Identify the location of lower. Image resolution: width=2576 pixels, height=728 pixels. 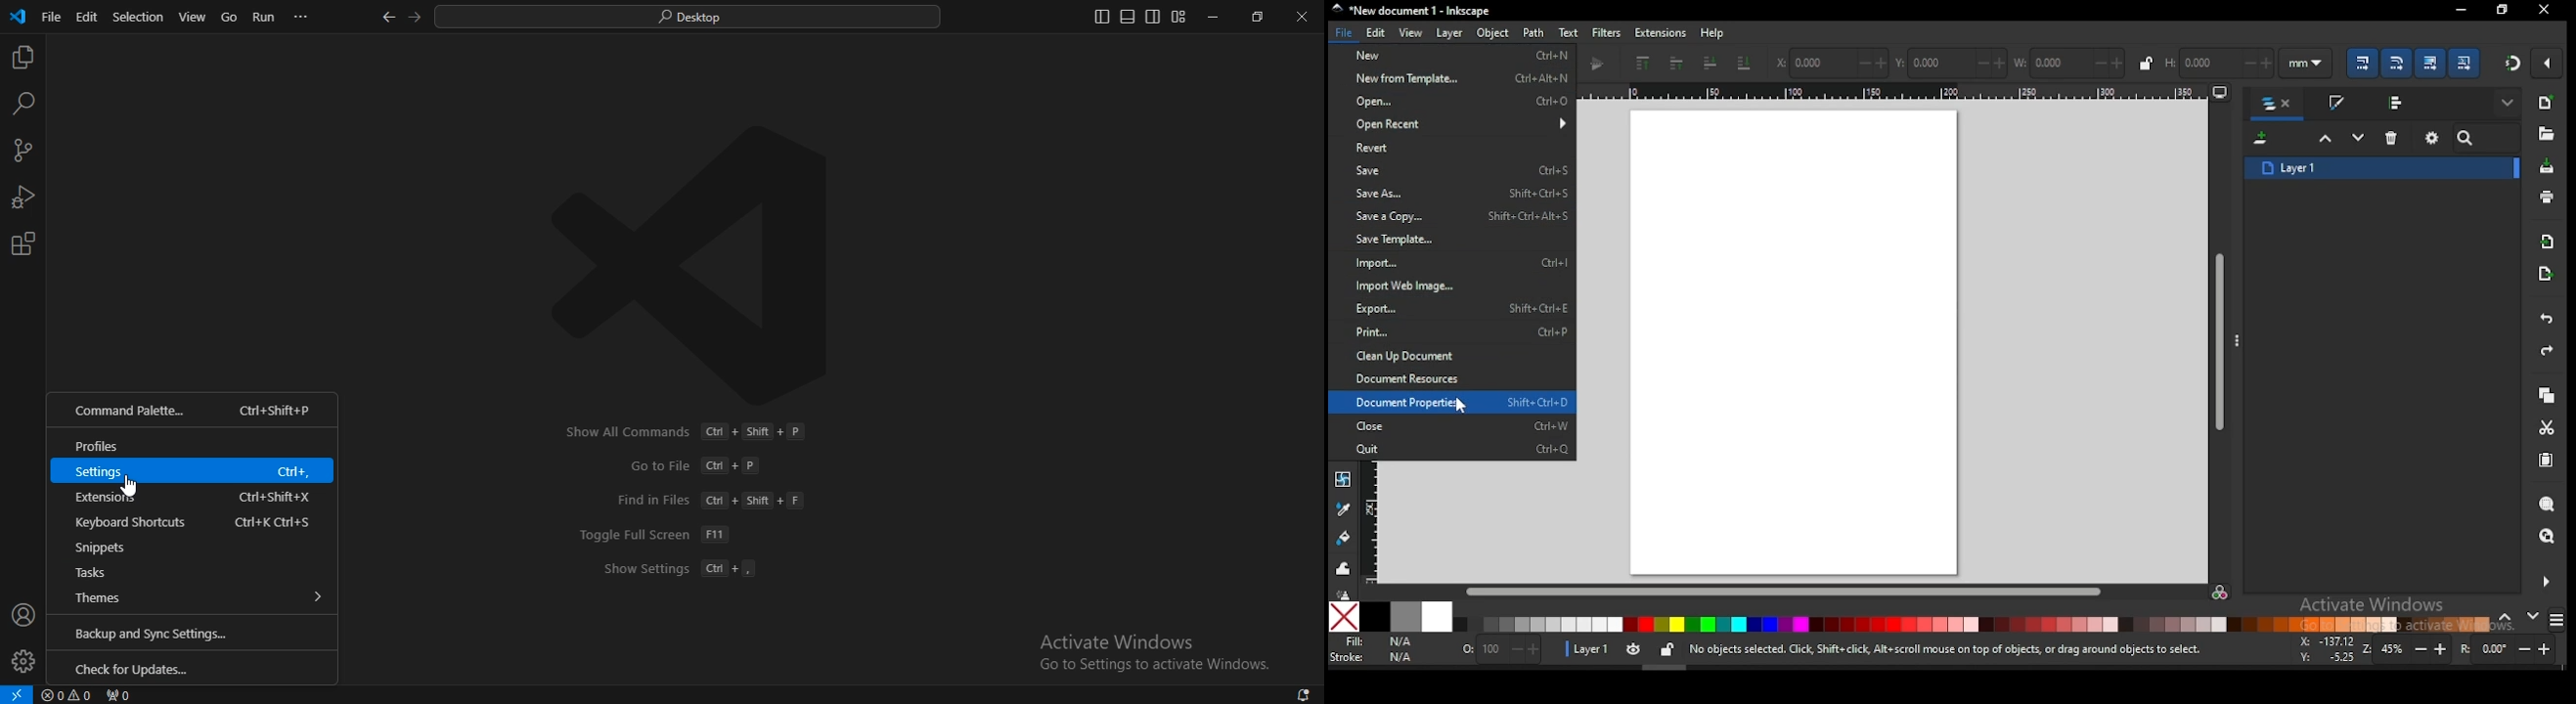
(1710, 64).